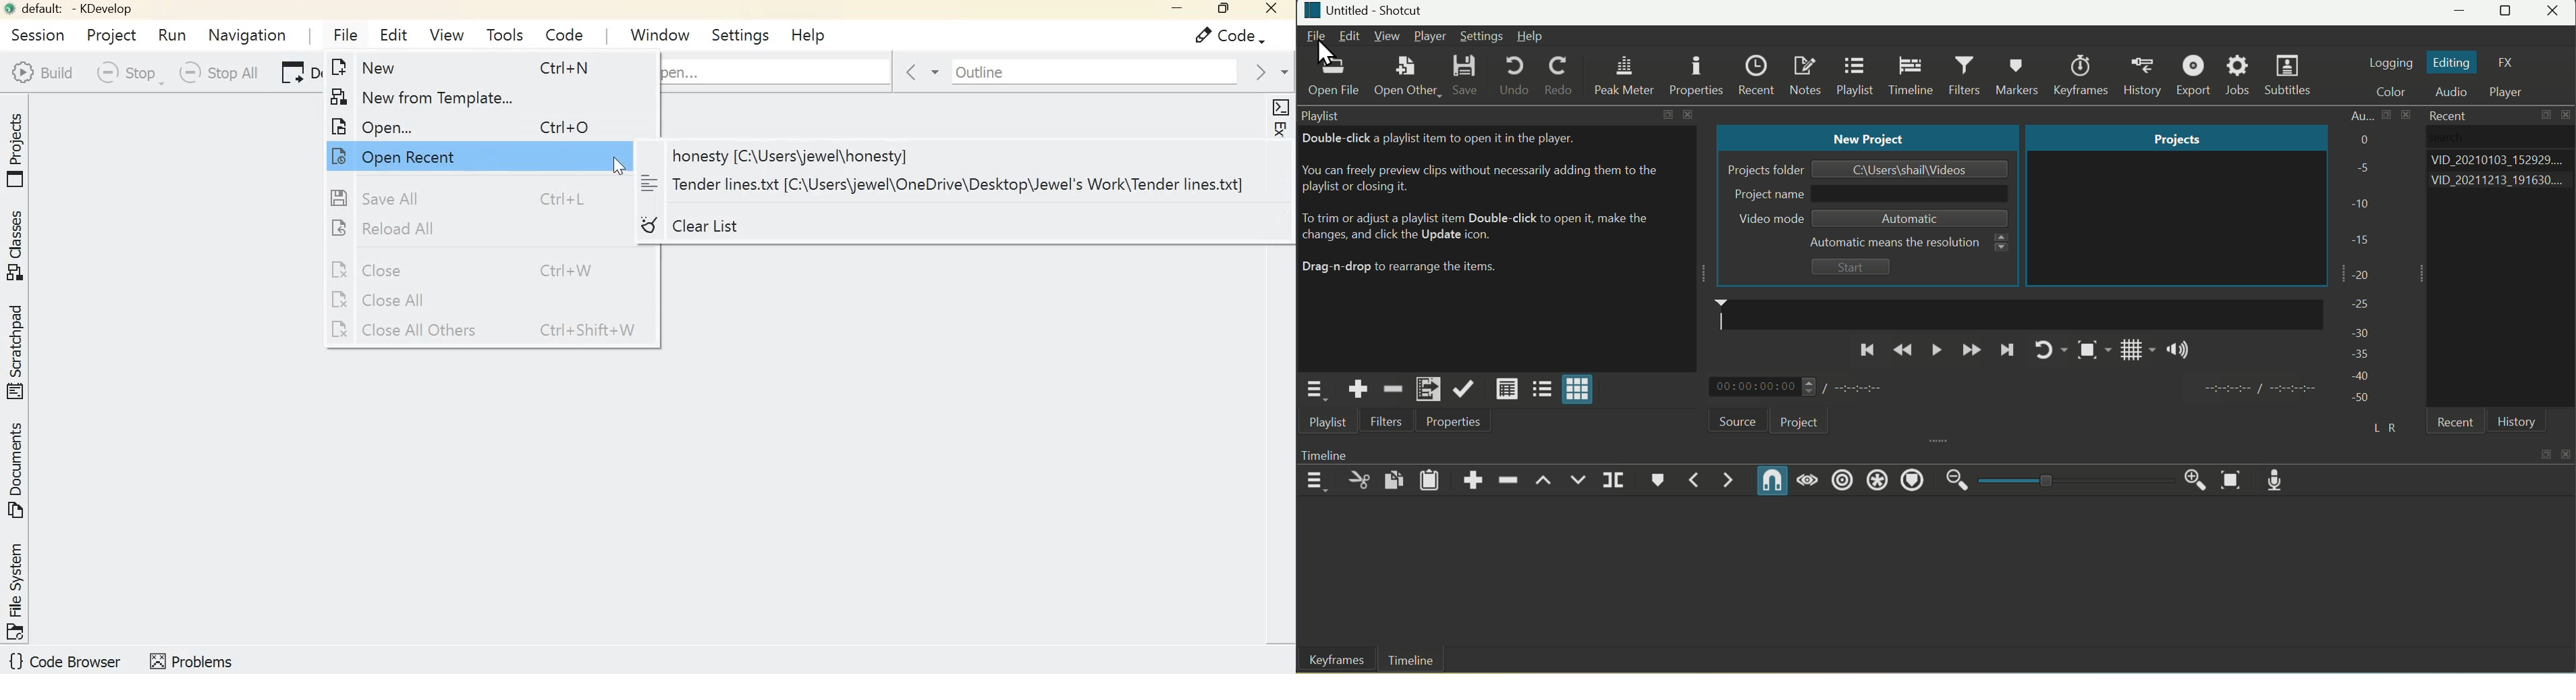  What do you see at coordinates (1387, 421) in the screenshot?
I see `Filters` at bounding box center [1387, 421].